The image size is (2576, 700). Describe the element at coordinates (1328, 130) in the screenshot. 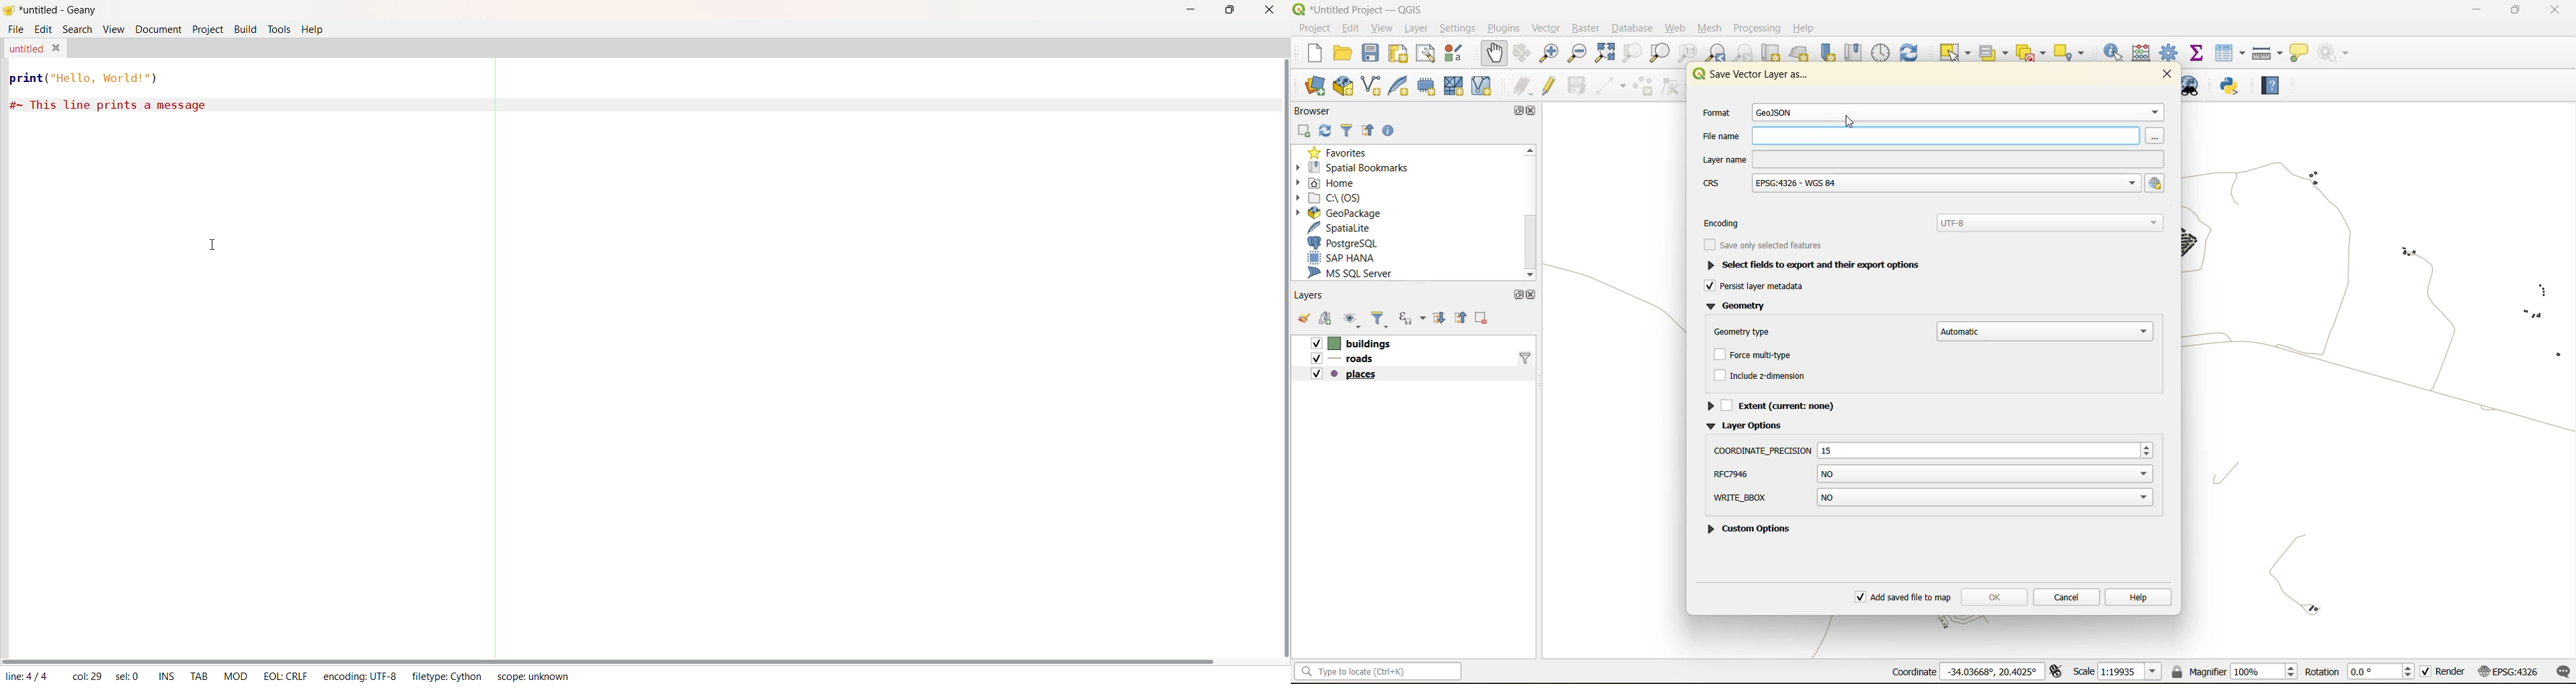

I see `refresh` at that location.